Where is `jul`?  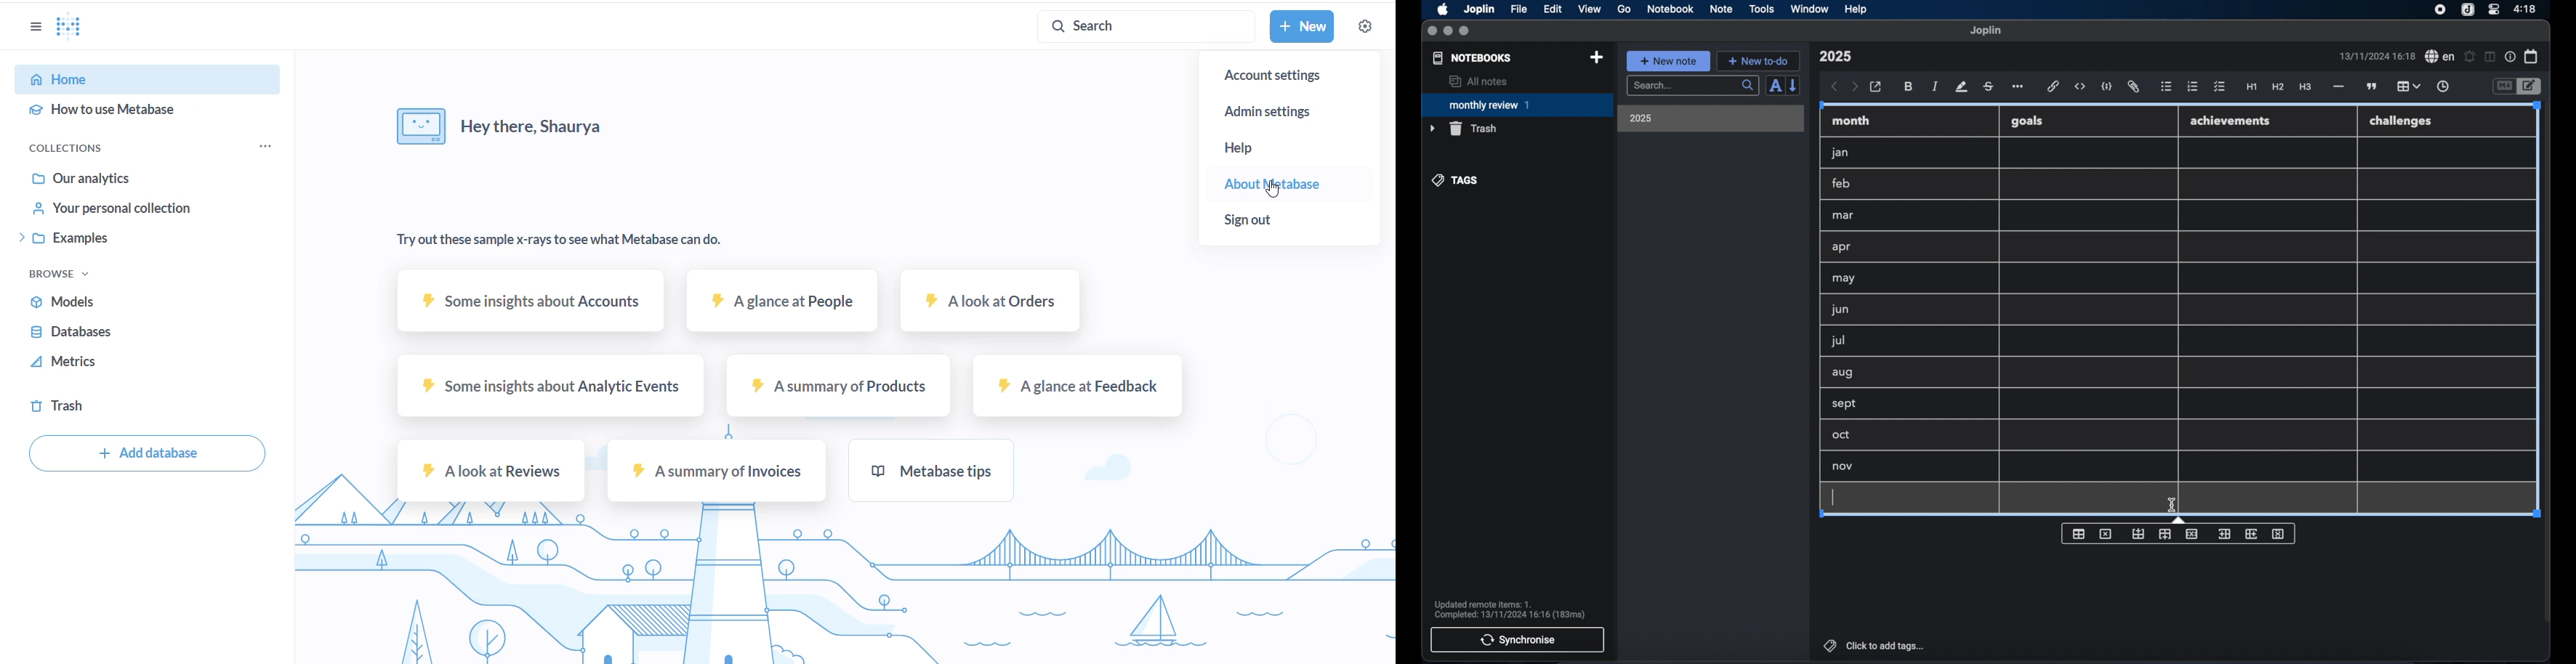
jul is located at coordinates (1837, 341).